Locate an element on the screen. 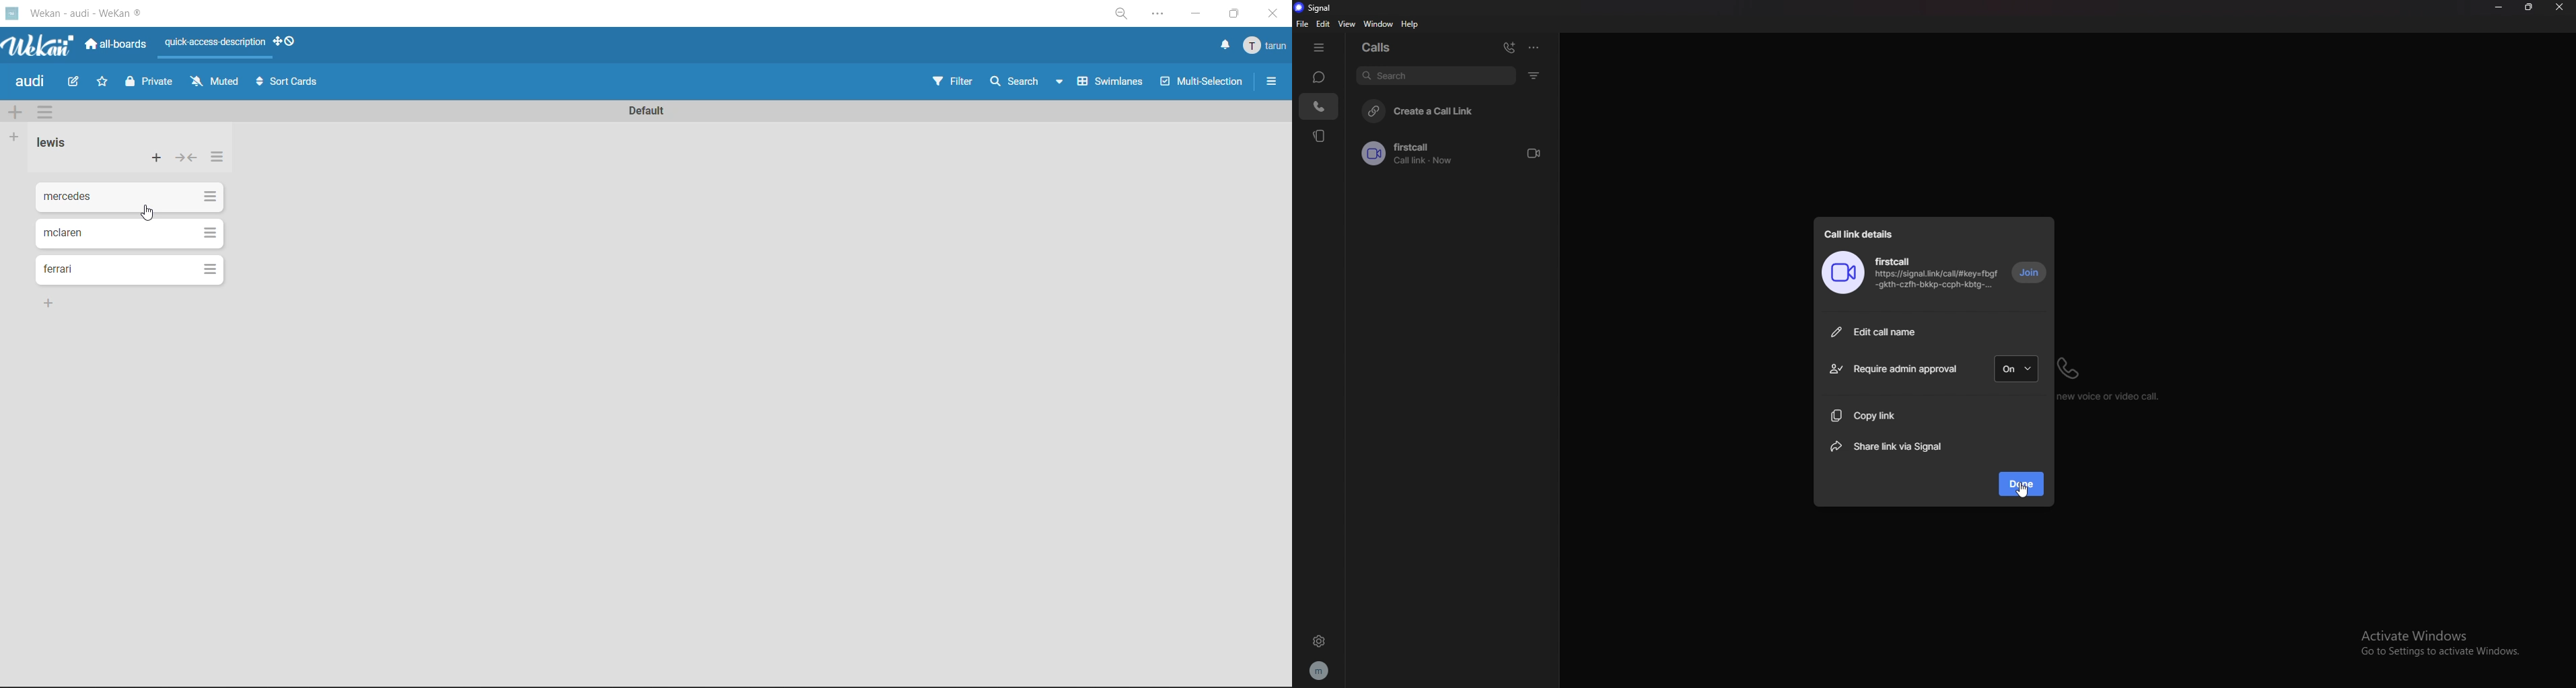  calls is located at coordinates (1319, 106).